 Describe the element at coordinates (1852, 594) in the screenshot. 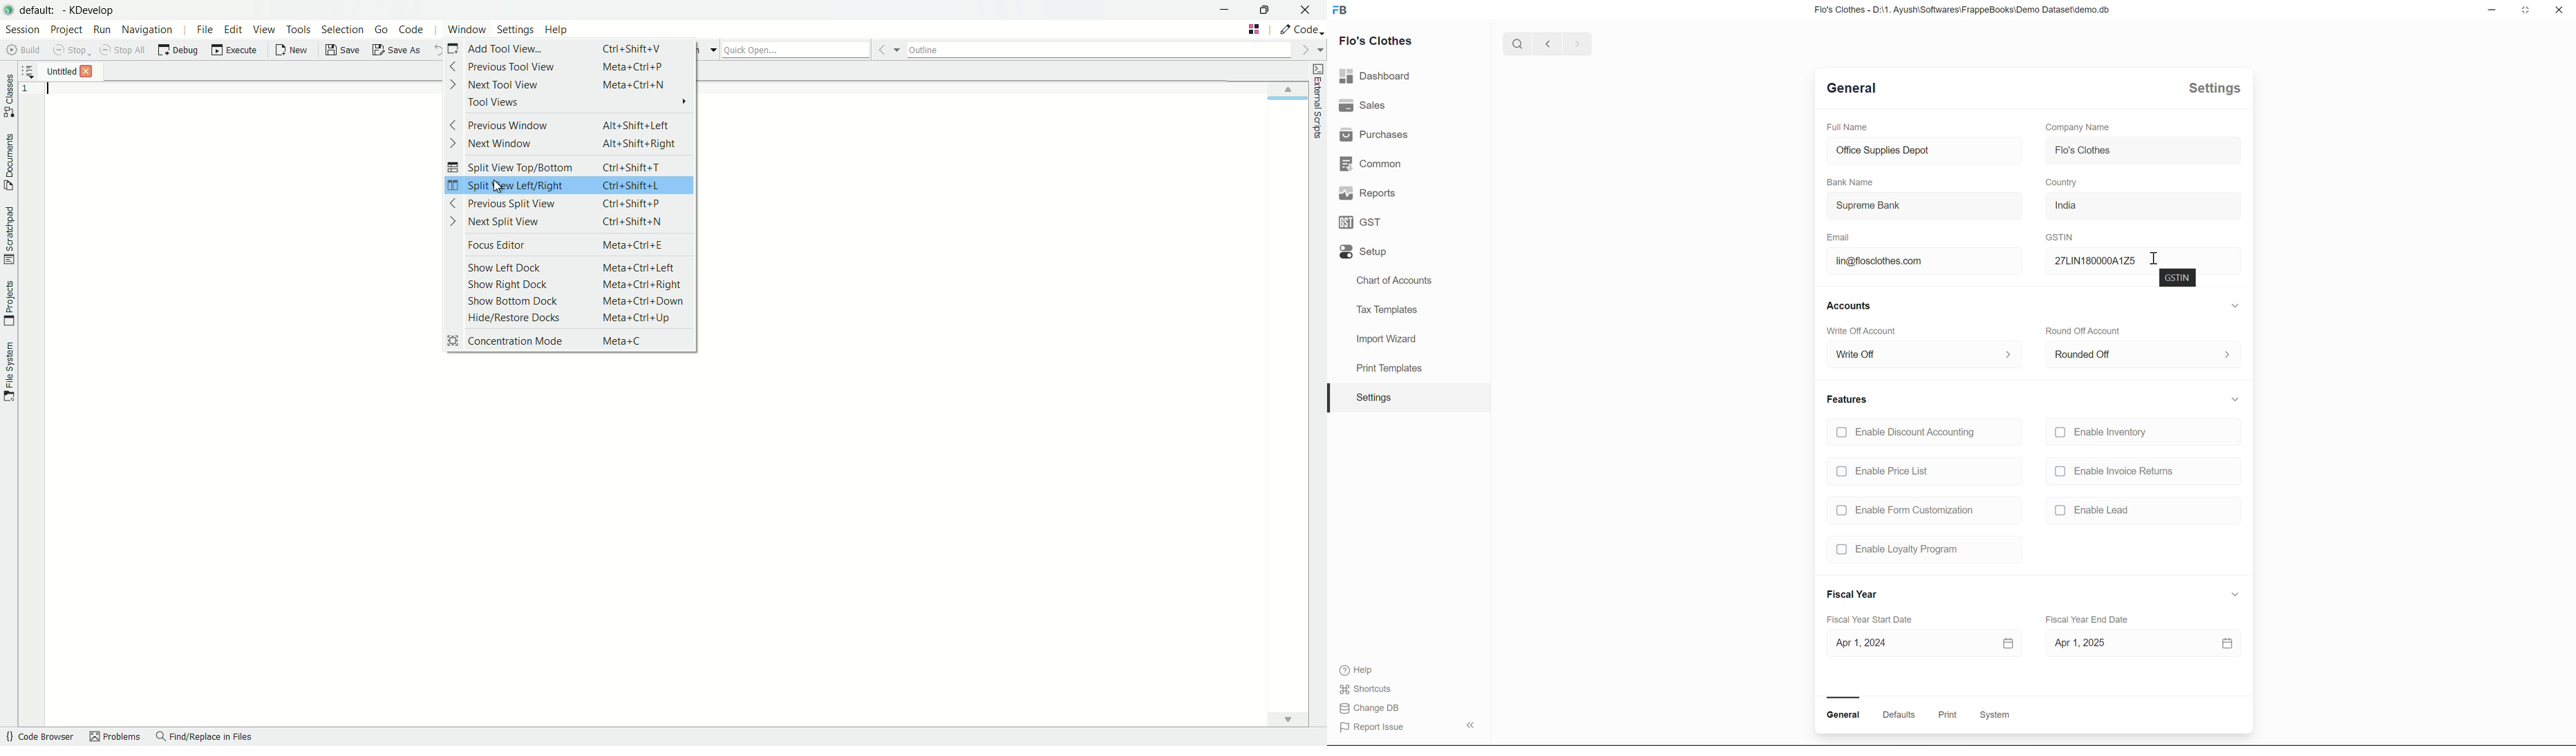

I see `Fiscal Year` at that location.